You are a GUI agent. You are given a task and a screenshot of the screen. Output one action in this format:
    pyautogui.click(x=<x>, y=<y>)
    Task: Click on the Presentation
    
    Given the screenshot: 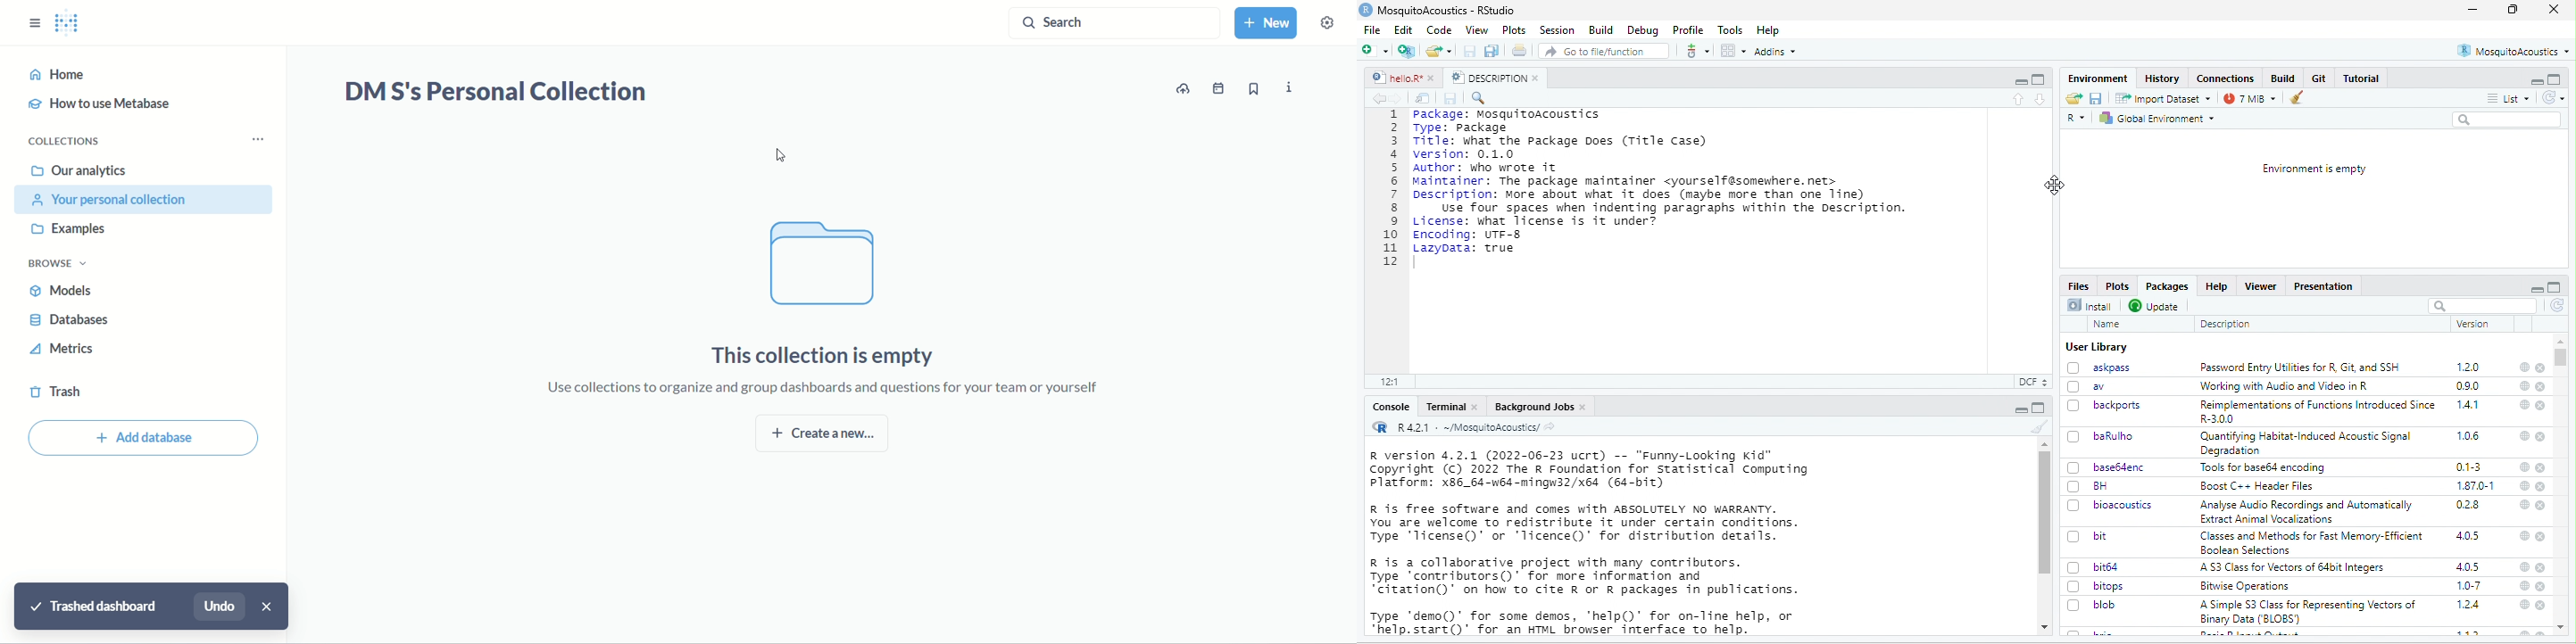 What is the action you would take?
    pyautogui.click(x=2324, y=286)
    